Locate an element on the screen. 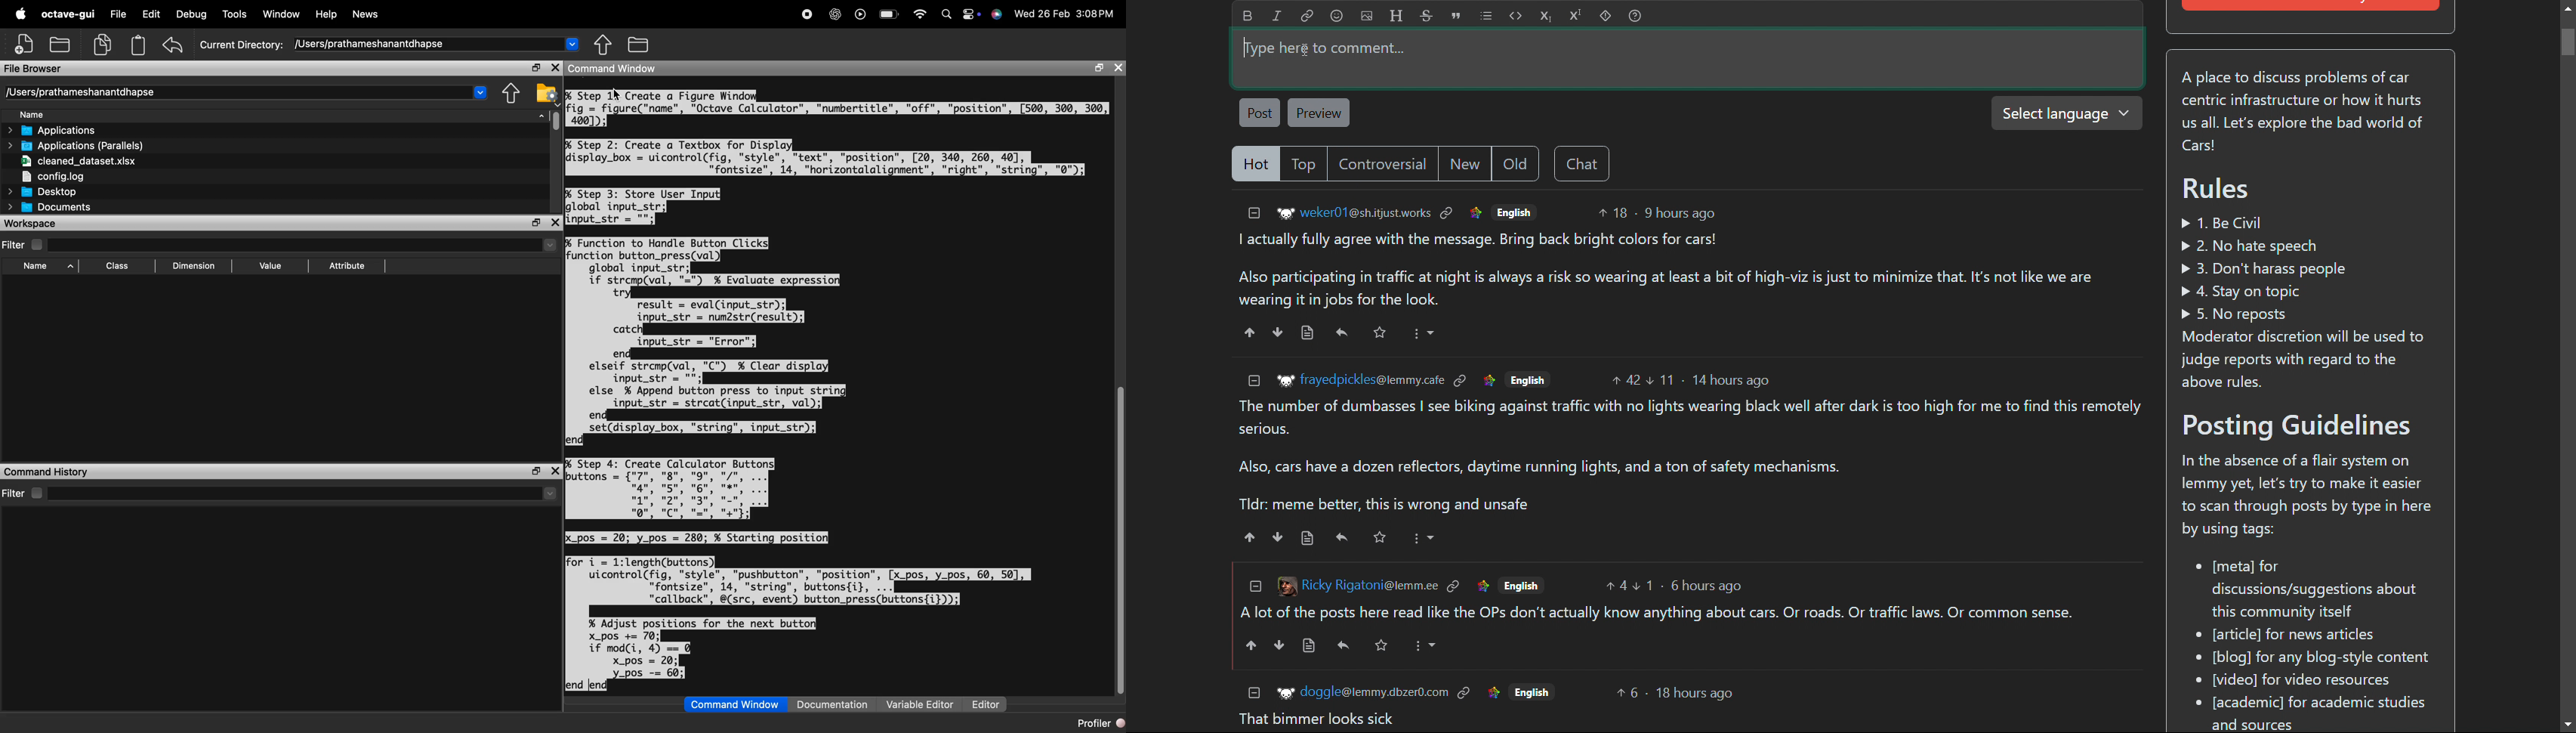  help is located at coordinates (1634, 16).